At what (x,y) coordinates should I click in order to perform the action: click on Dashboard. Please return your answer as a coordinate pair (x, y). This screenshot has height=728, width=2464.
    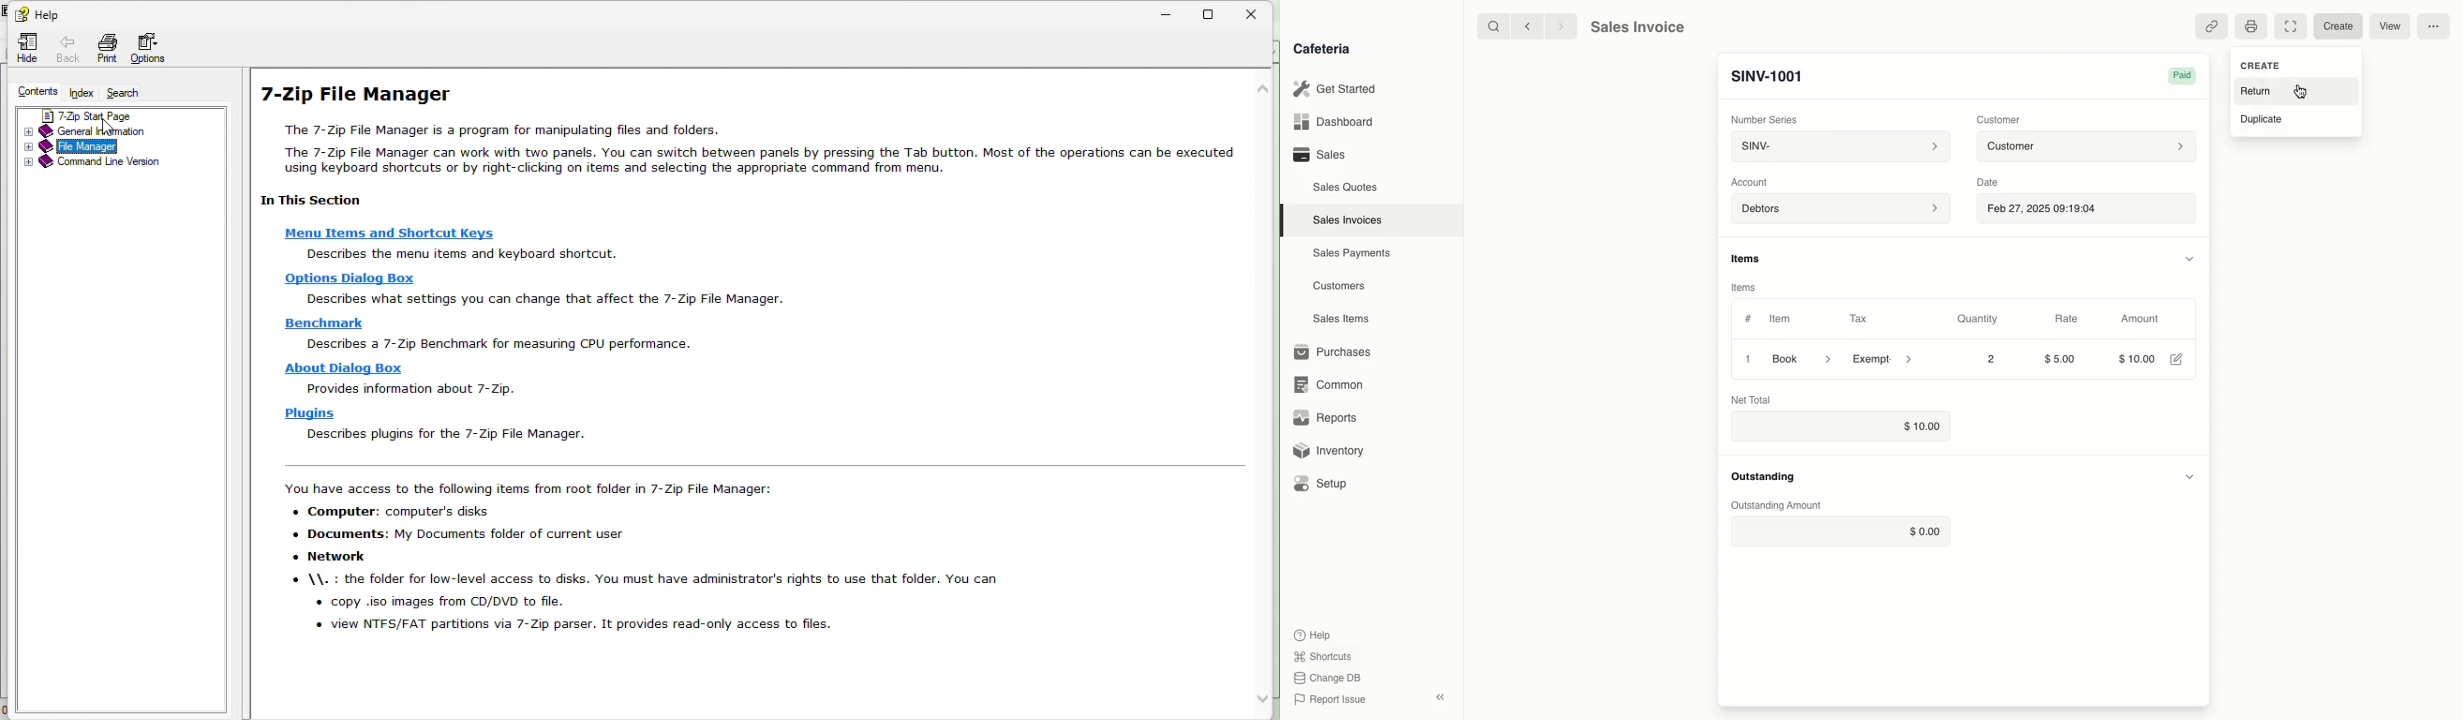
    Looking at the image, I should click on (1333, 122).